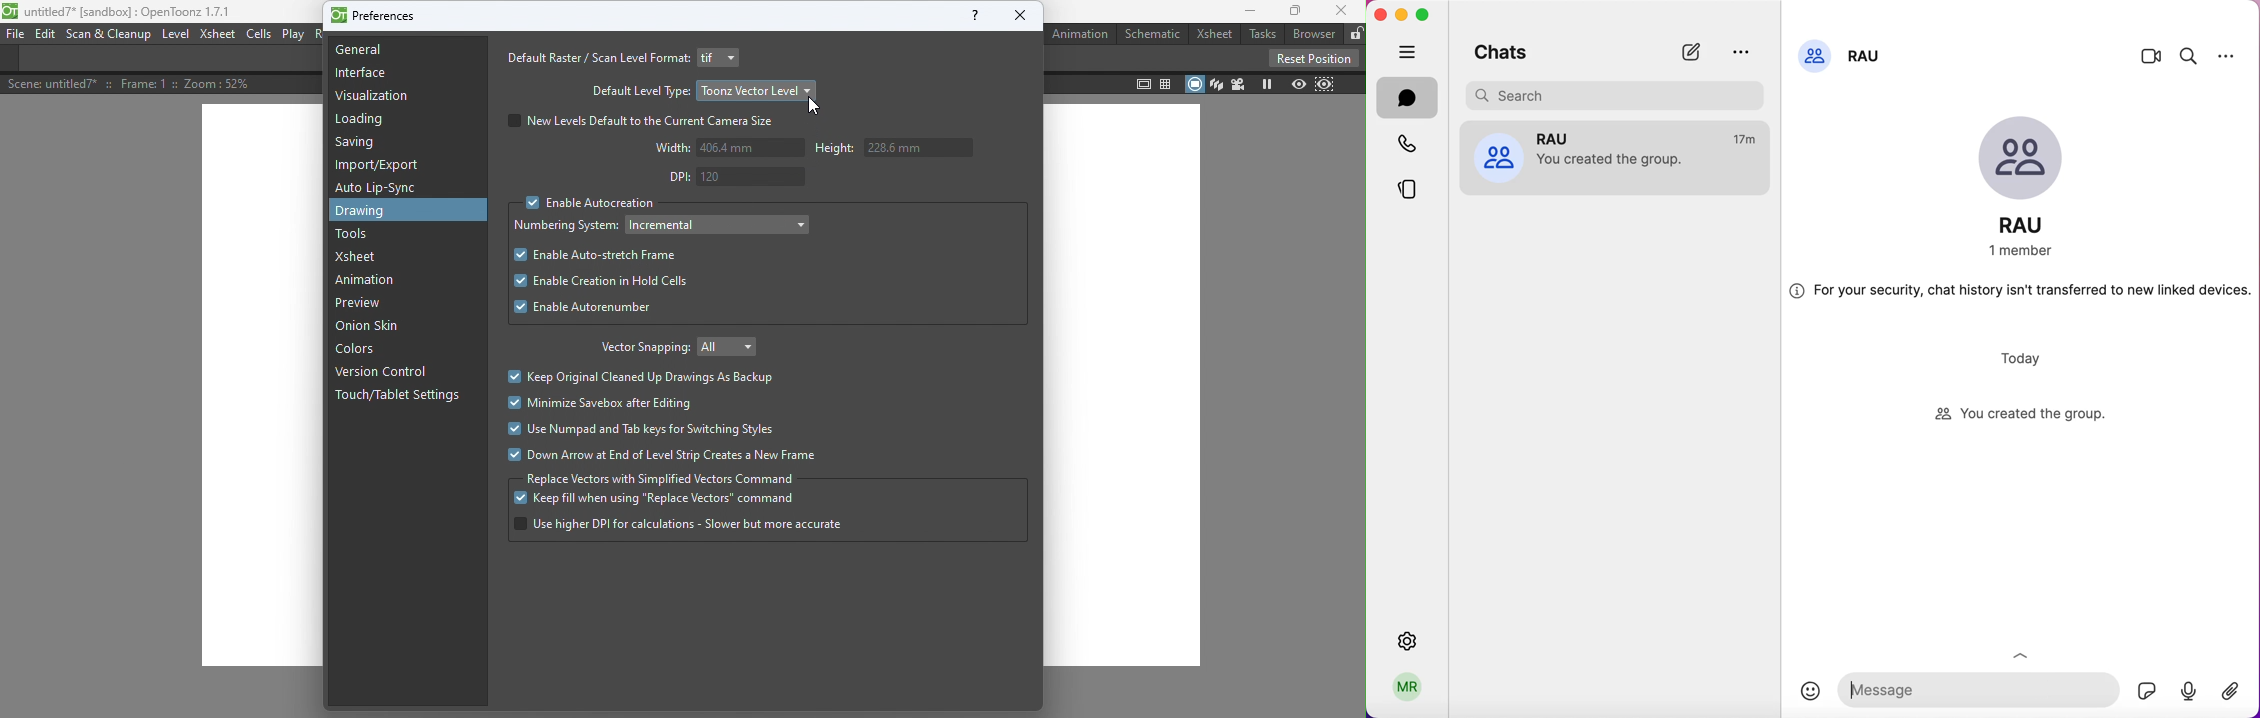  What do you see at coordinates (1312, 34) in the screenshot?
I see `Browser` at bounding box center [1312, 34].